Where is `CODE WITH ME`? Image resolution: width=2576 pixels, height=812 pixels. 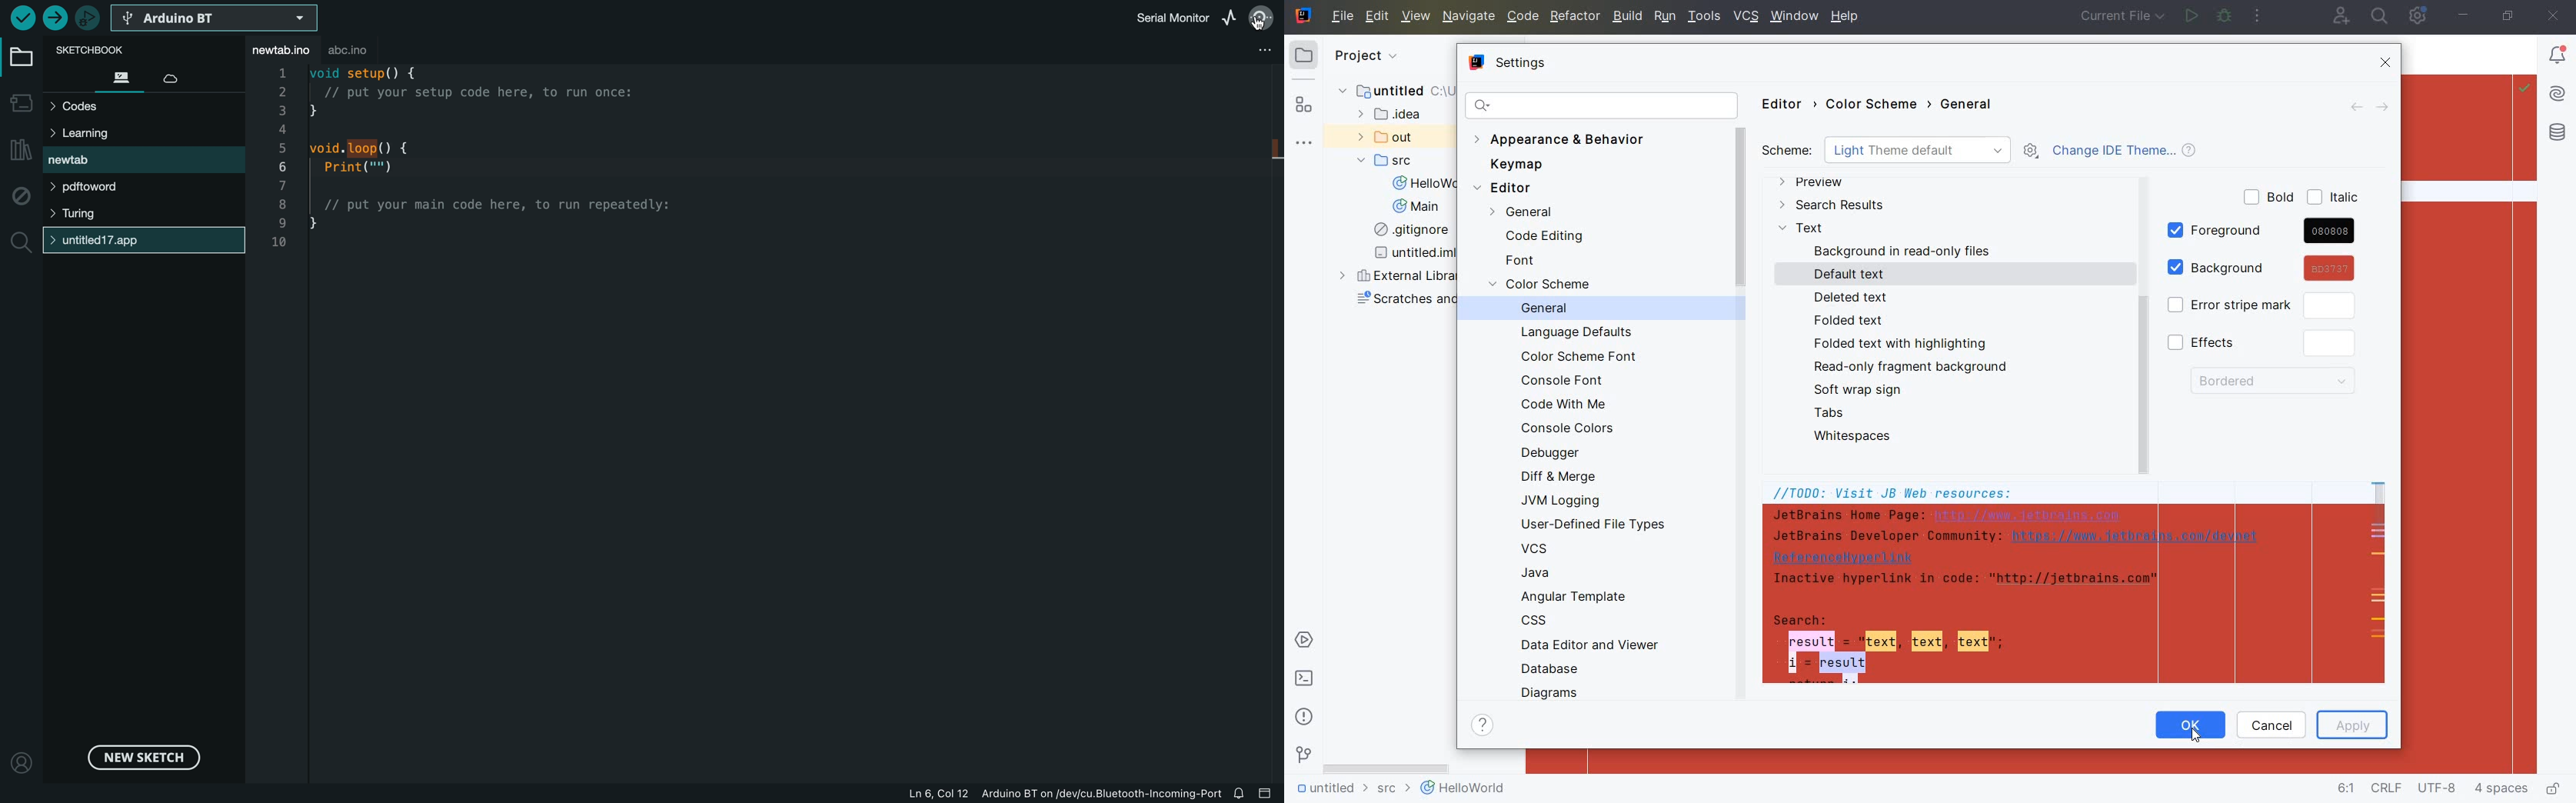 CODE WITH ME is located at coordinates (1566, 407).